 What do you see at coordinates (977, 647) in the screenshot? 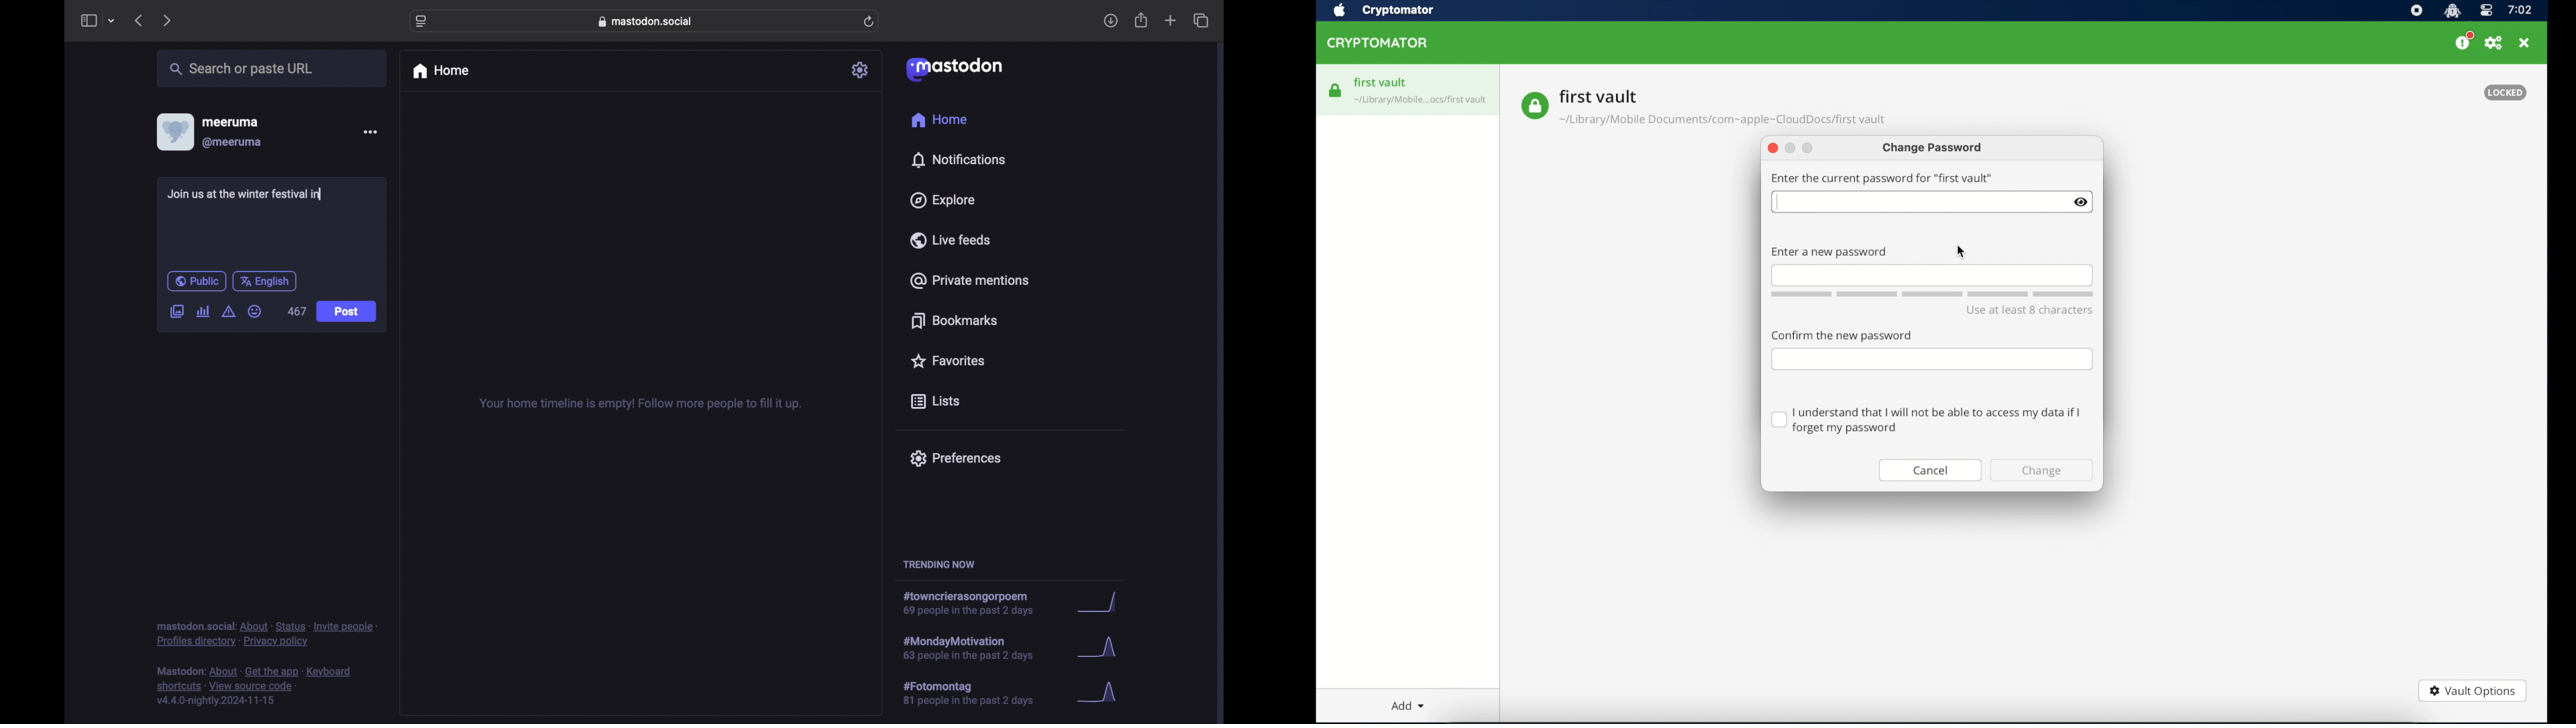
I see `hashtag trend` at bounding box center [977, 647].